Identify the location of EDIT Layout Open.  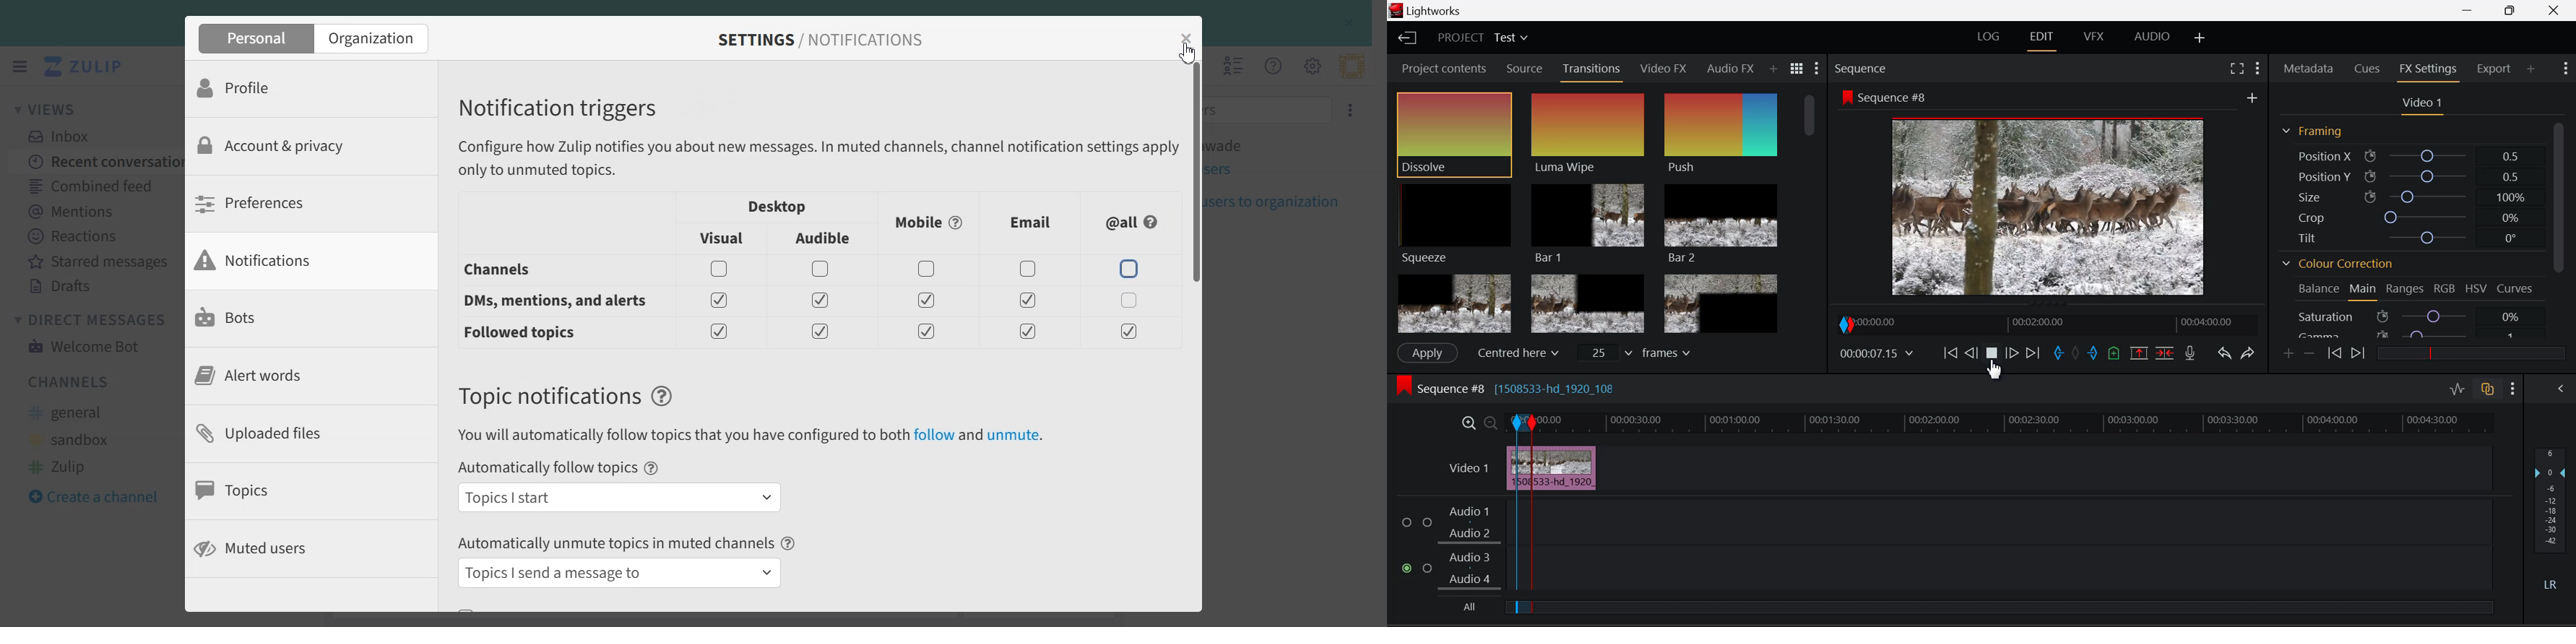
(2042, 39).